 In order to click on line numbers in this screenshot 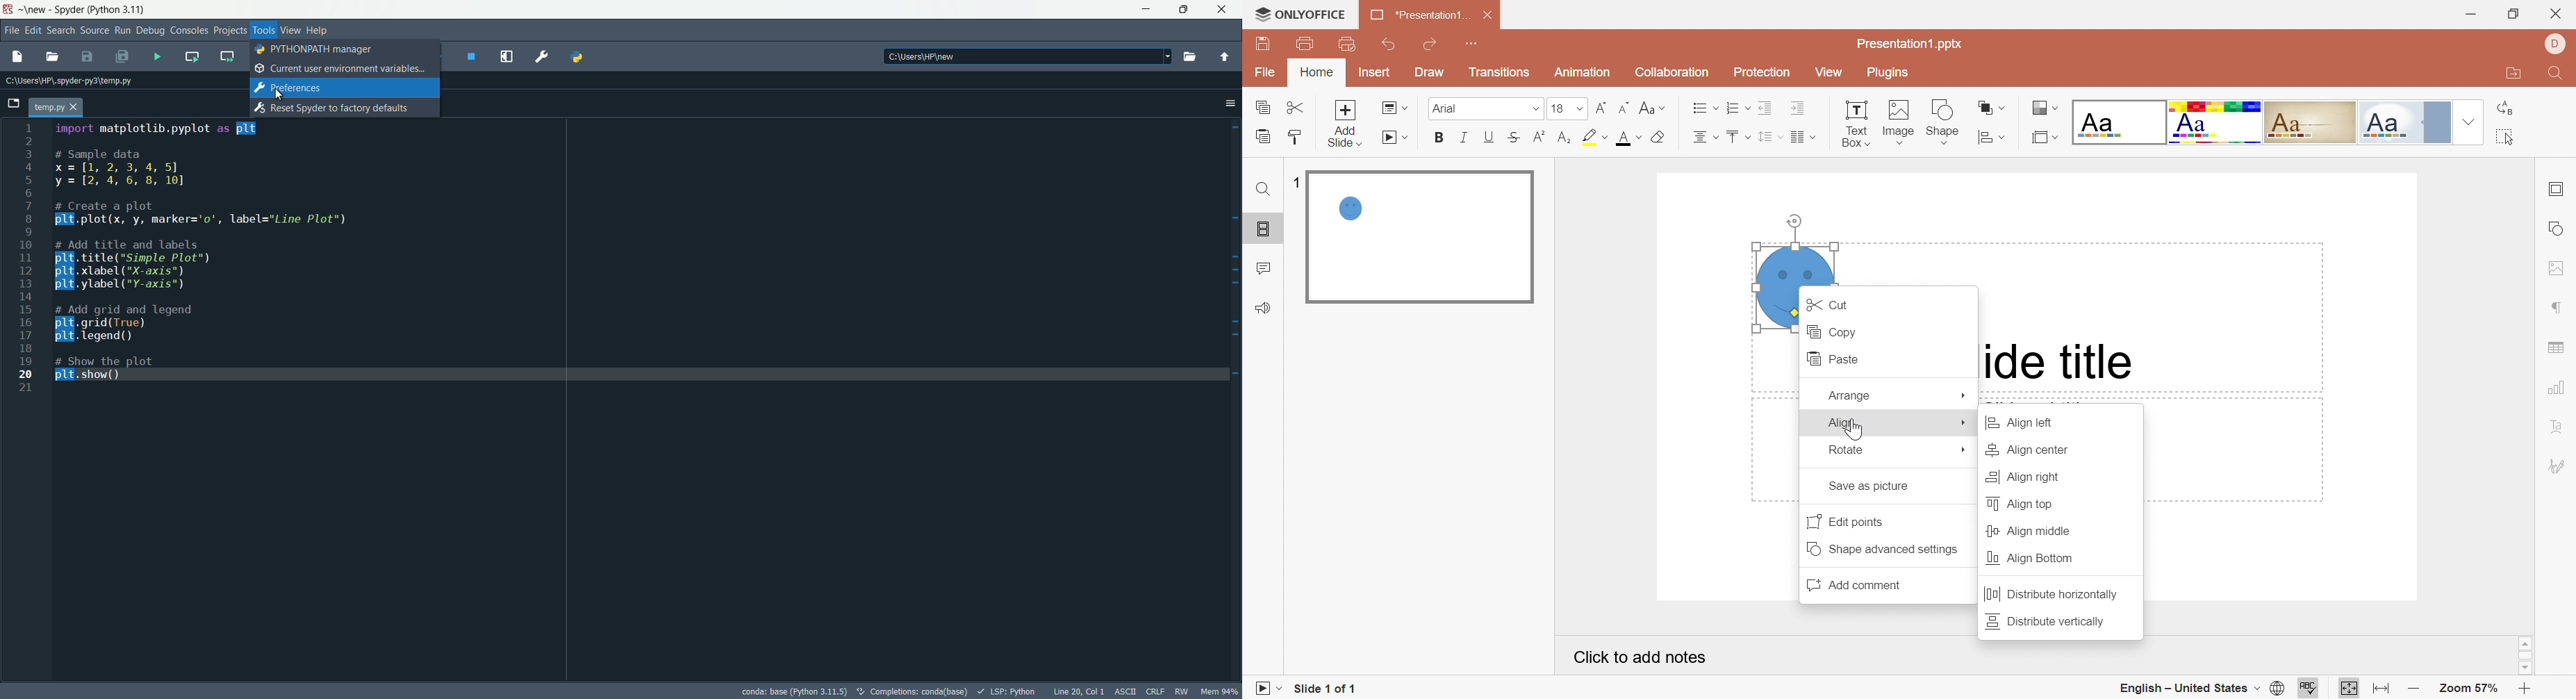, I will do `click(25, 258)`.